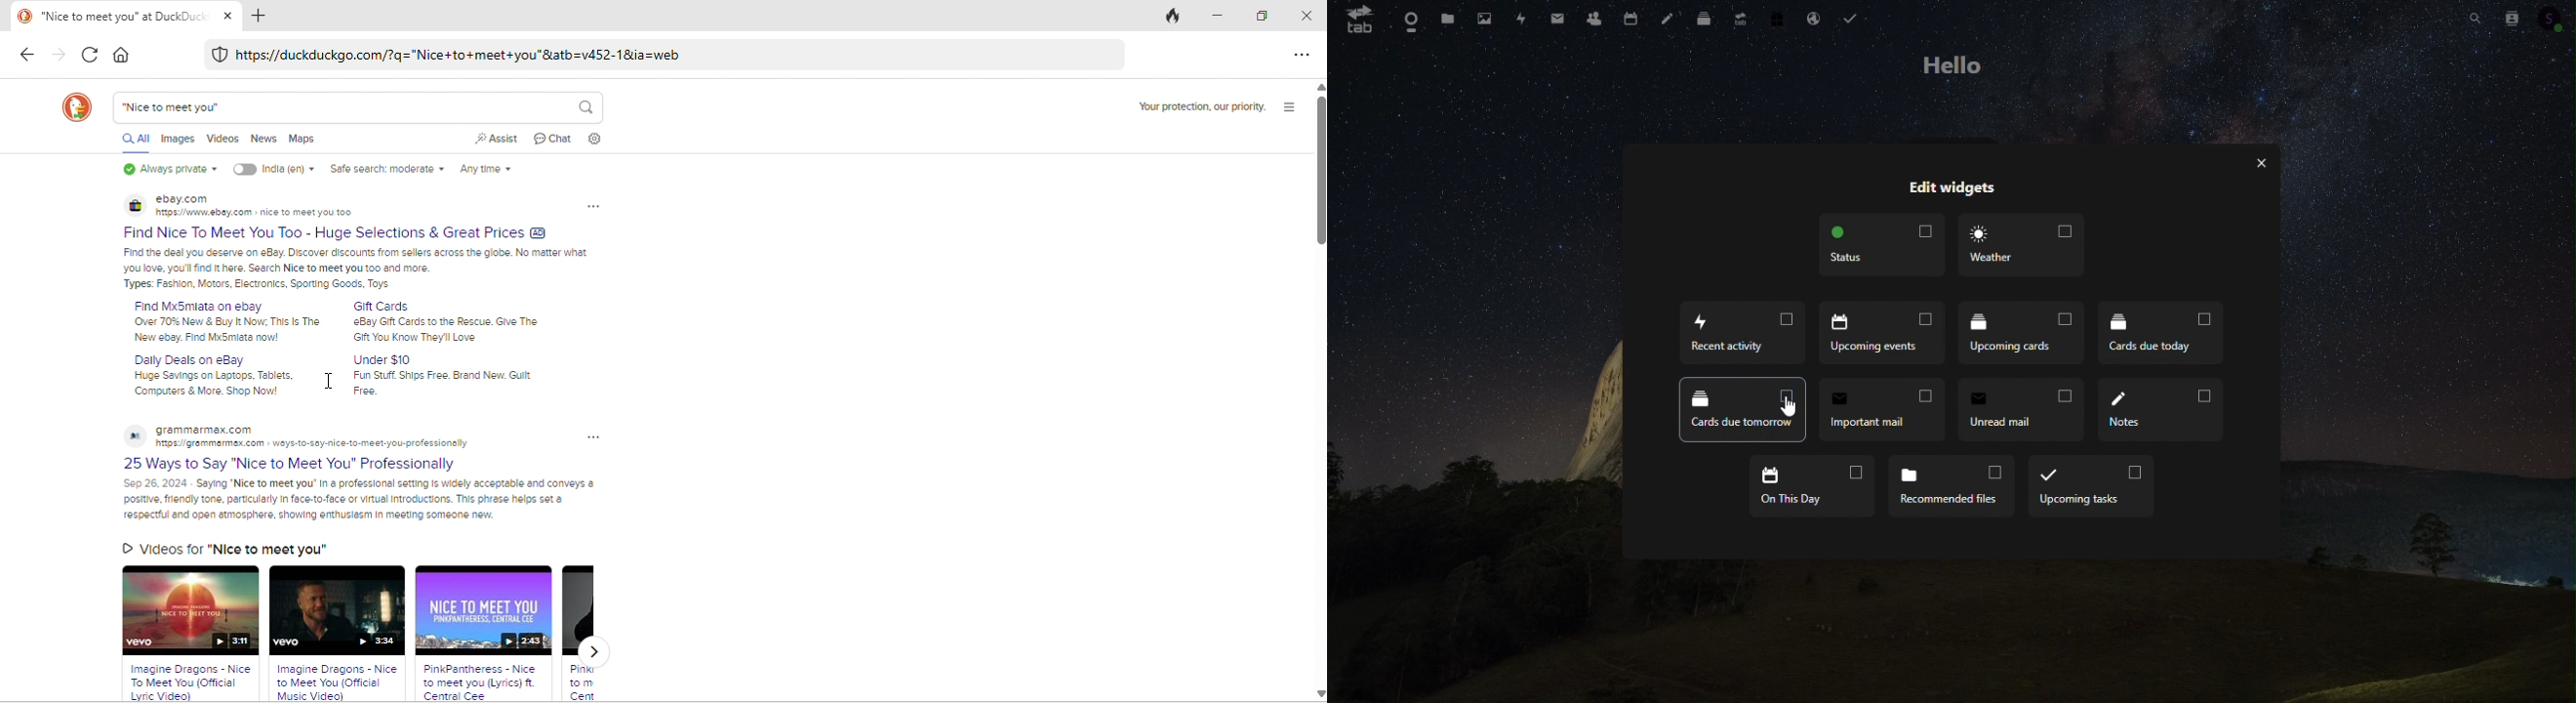 This screenshot has width=2576, height=728. Describe the element at coordinates (1447, 21) in the screenshot. I see `Files` at that location.